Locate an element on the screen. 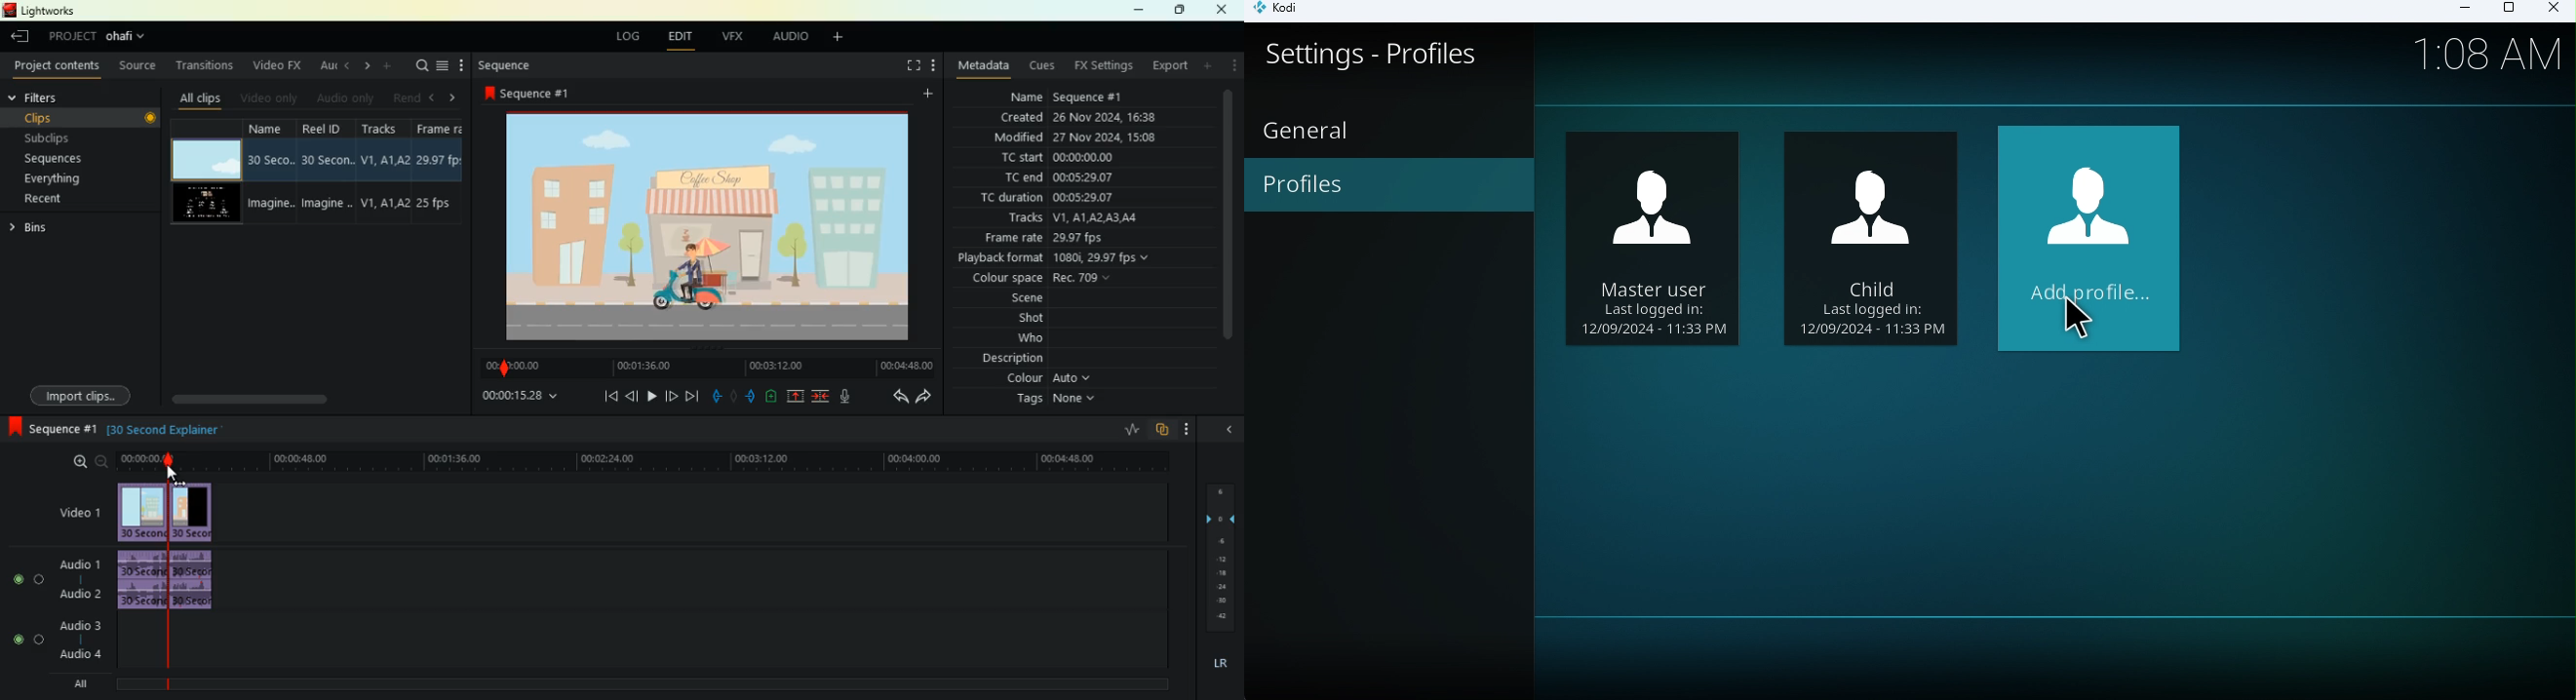 Image resolution: width=2576 pixels, height=700 pixels. add is located at coordinates (1205, 65).